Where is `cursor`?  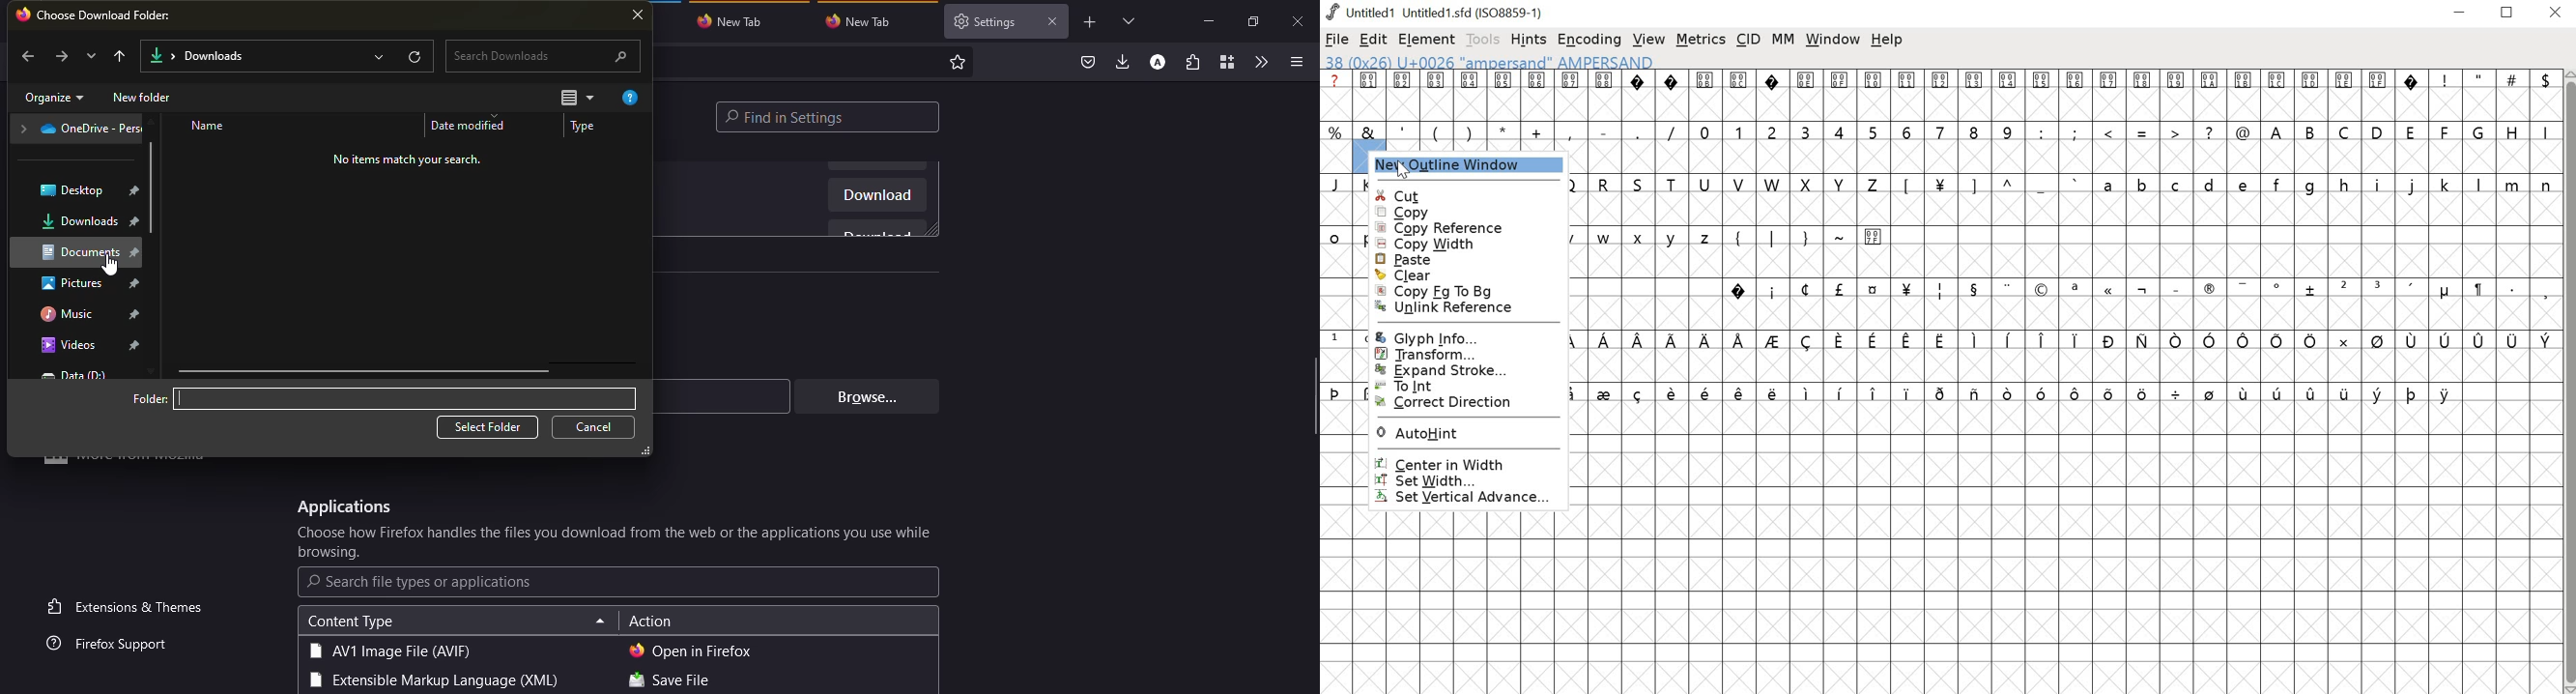
cursor is located at coordinates (1412, 172).